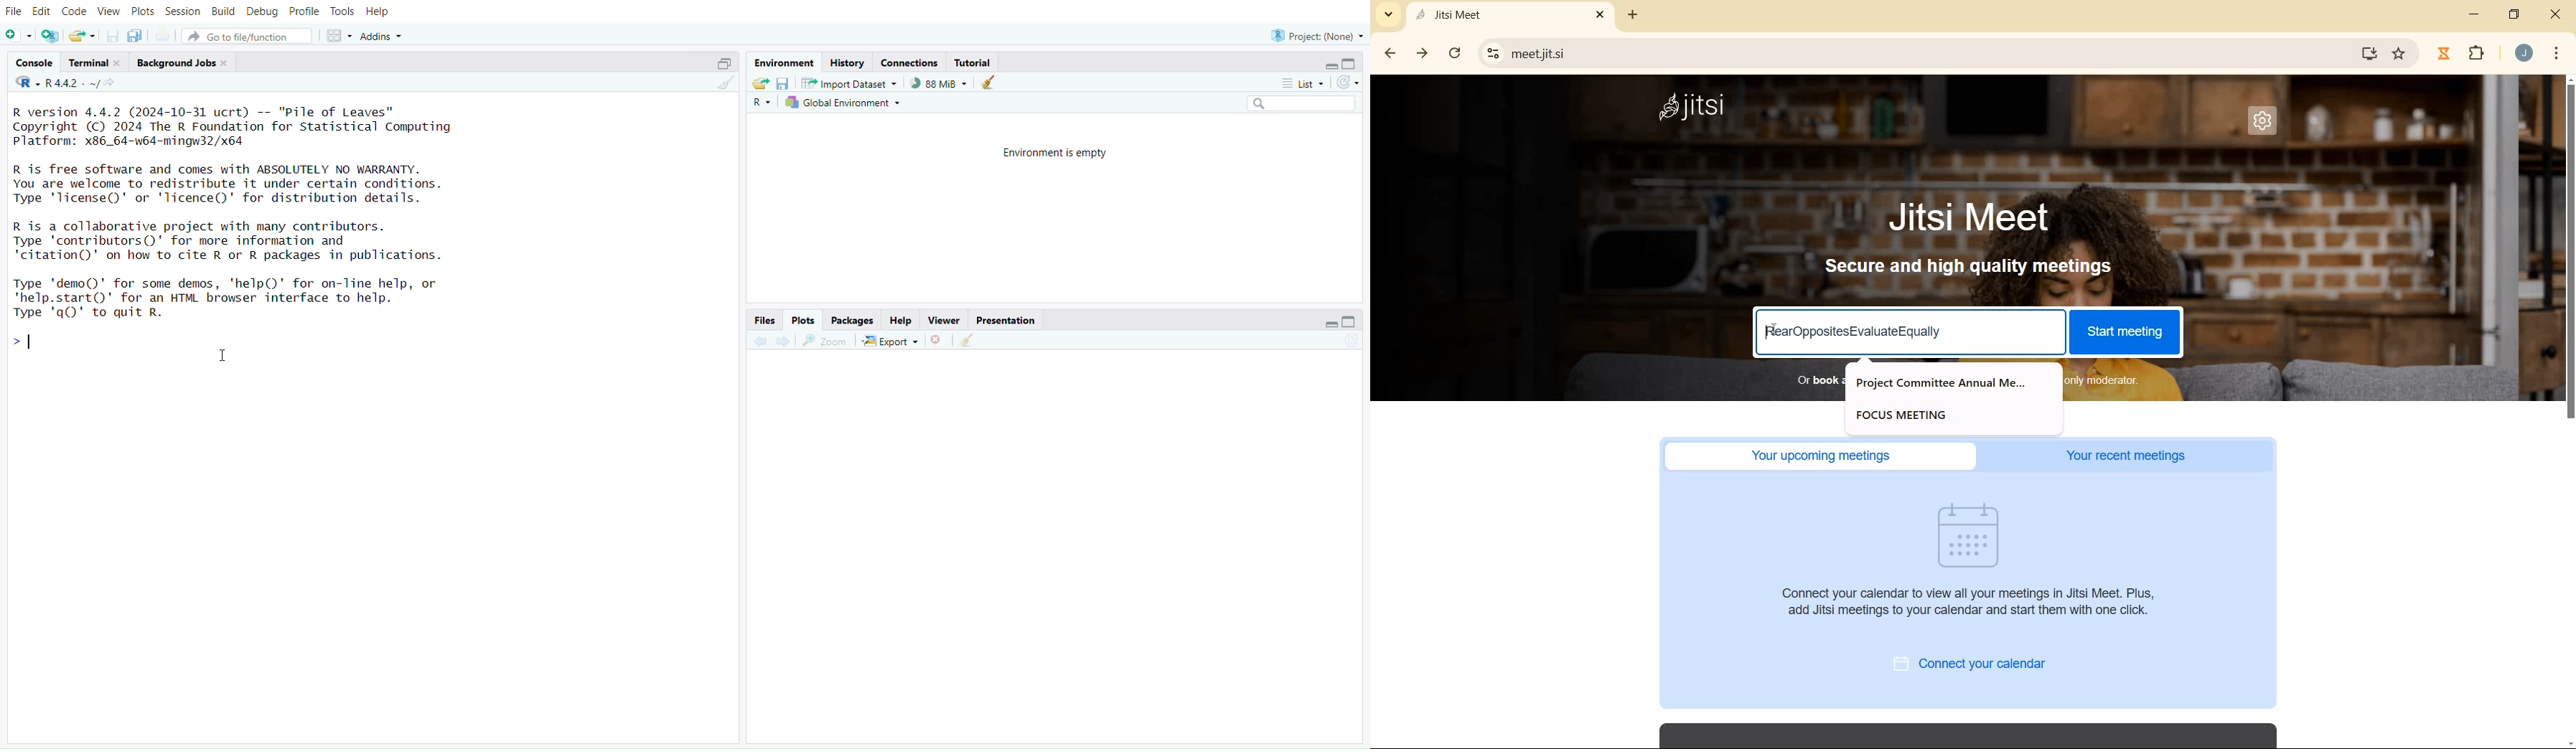 The image size is (2576, 756). What do you see at coordinates (262, 11) in the screenshot?
I see `debug` at bounding box center [262, 11].